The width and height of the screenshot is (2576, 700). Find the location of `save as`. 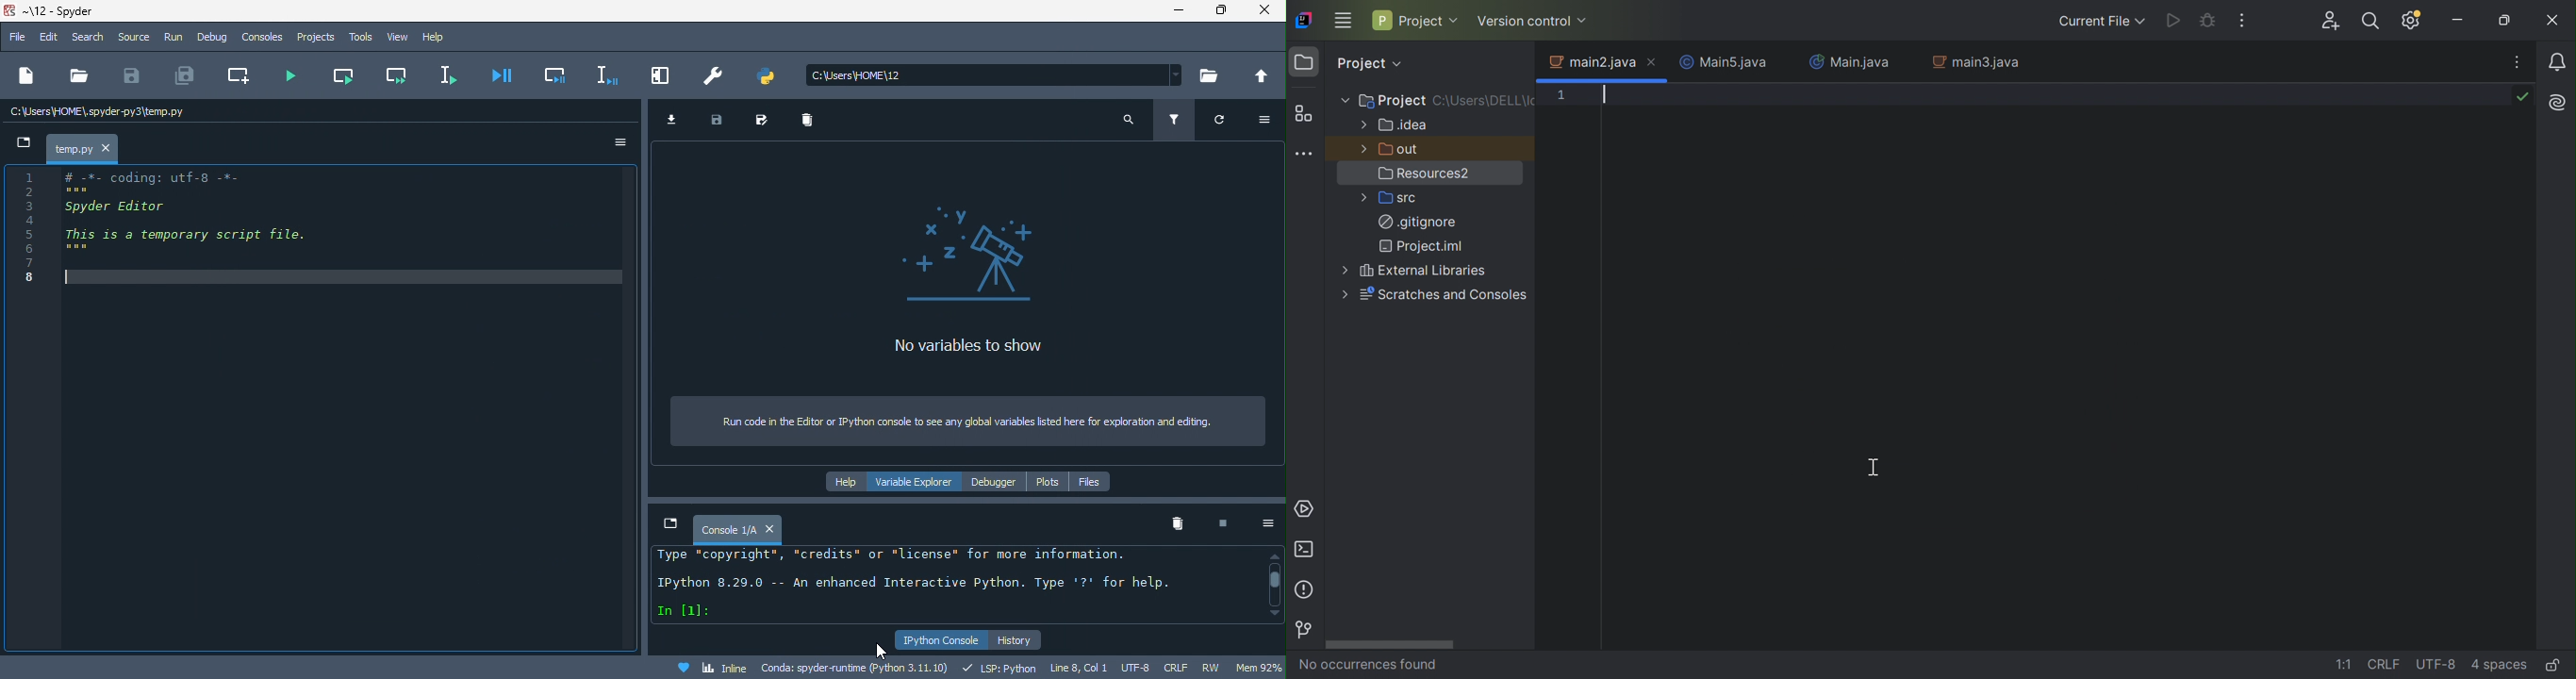

save as is located at coordinates (766, 122).